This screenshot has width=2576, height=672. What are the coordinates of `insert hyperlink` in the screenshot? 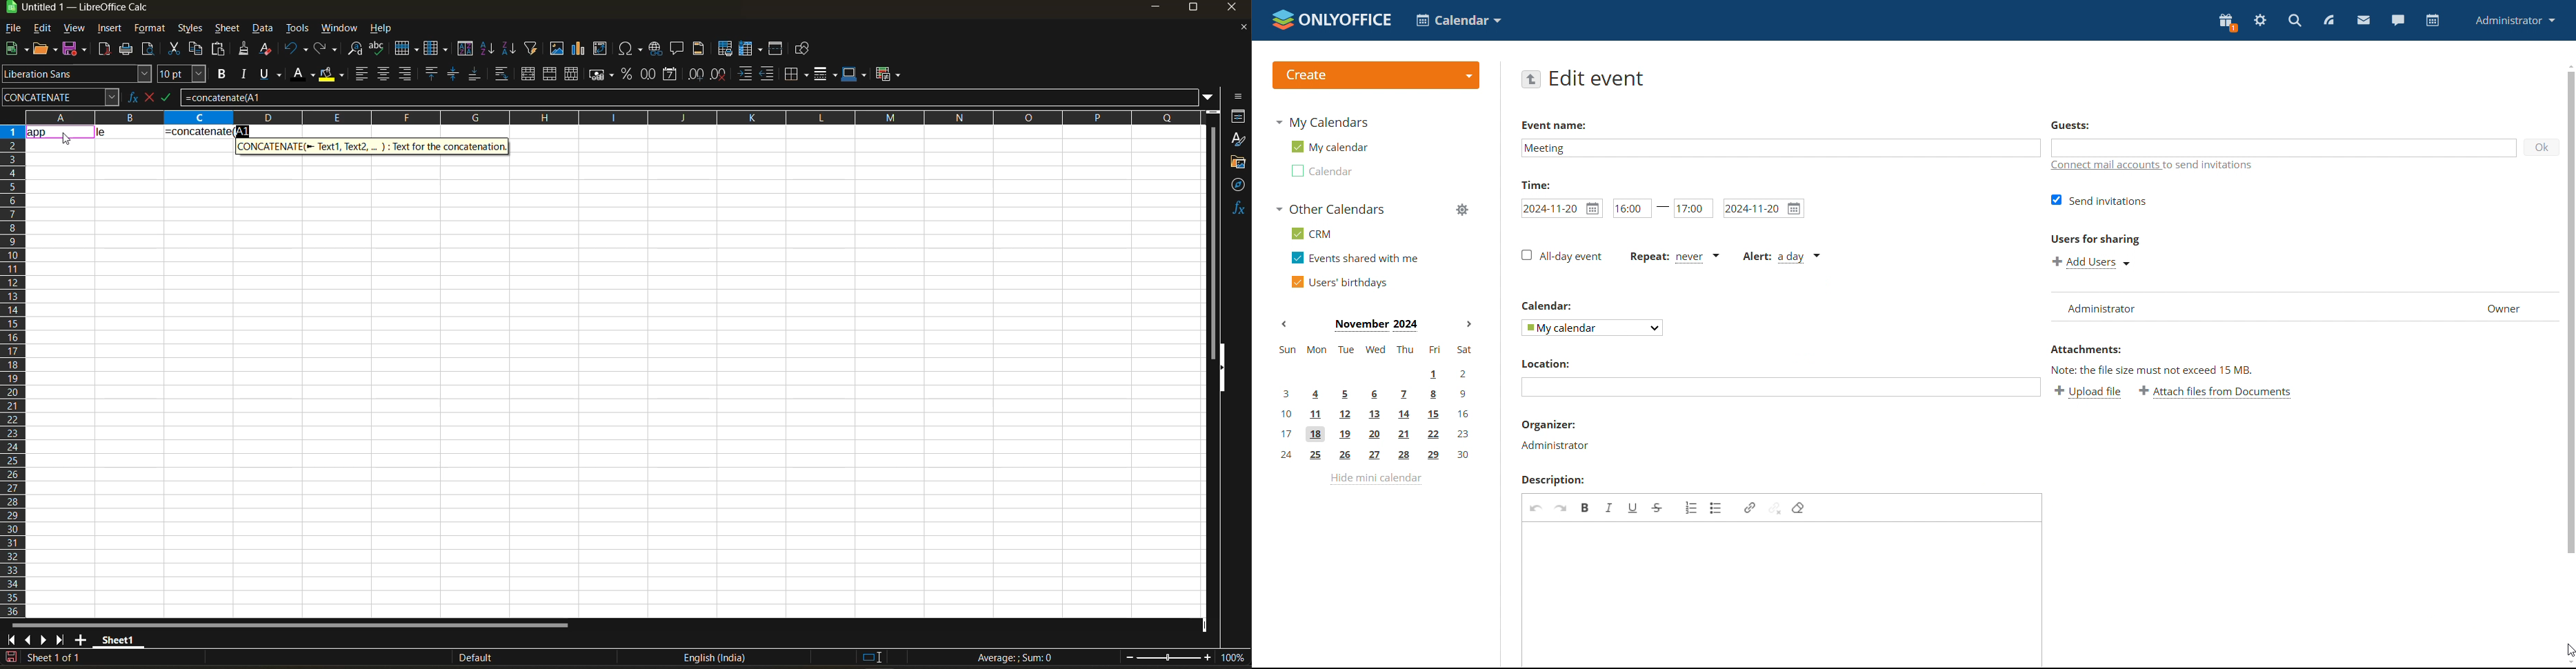 It's located at (657, 48).